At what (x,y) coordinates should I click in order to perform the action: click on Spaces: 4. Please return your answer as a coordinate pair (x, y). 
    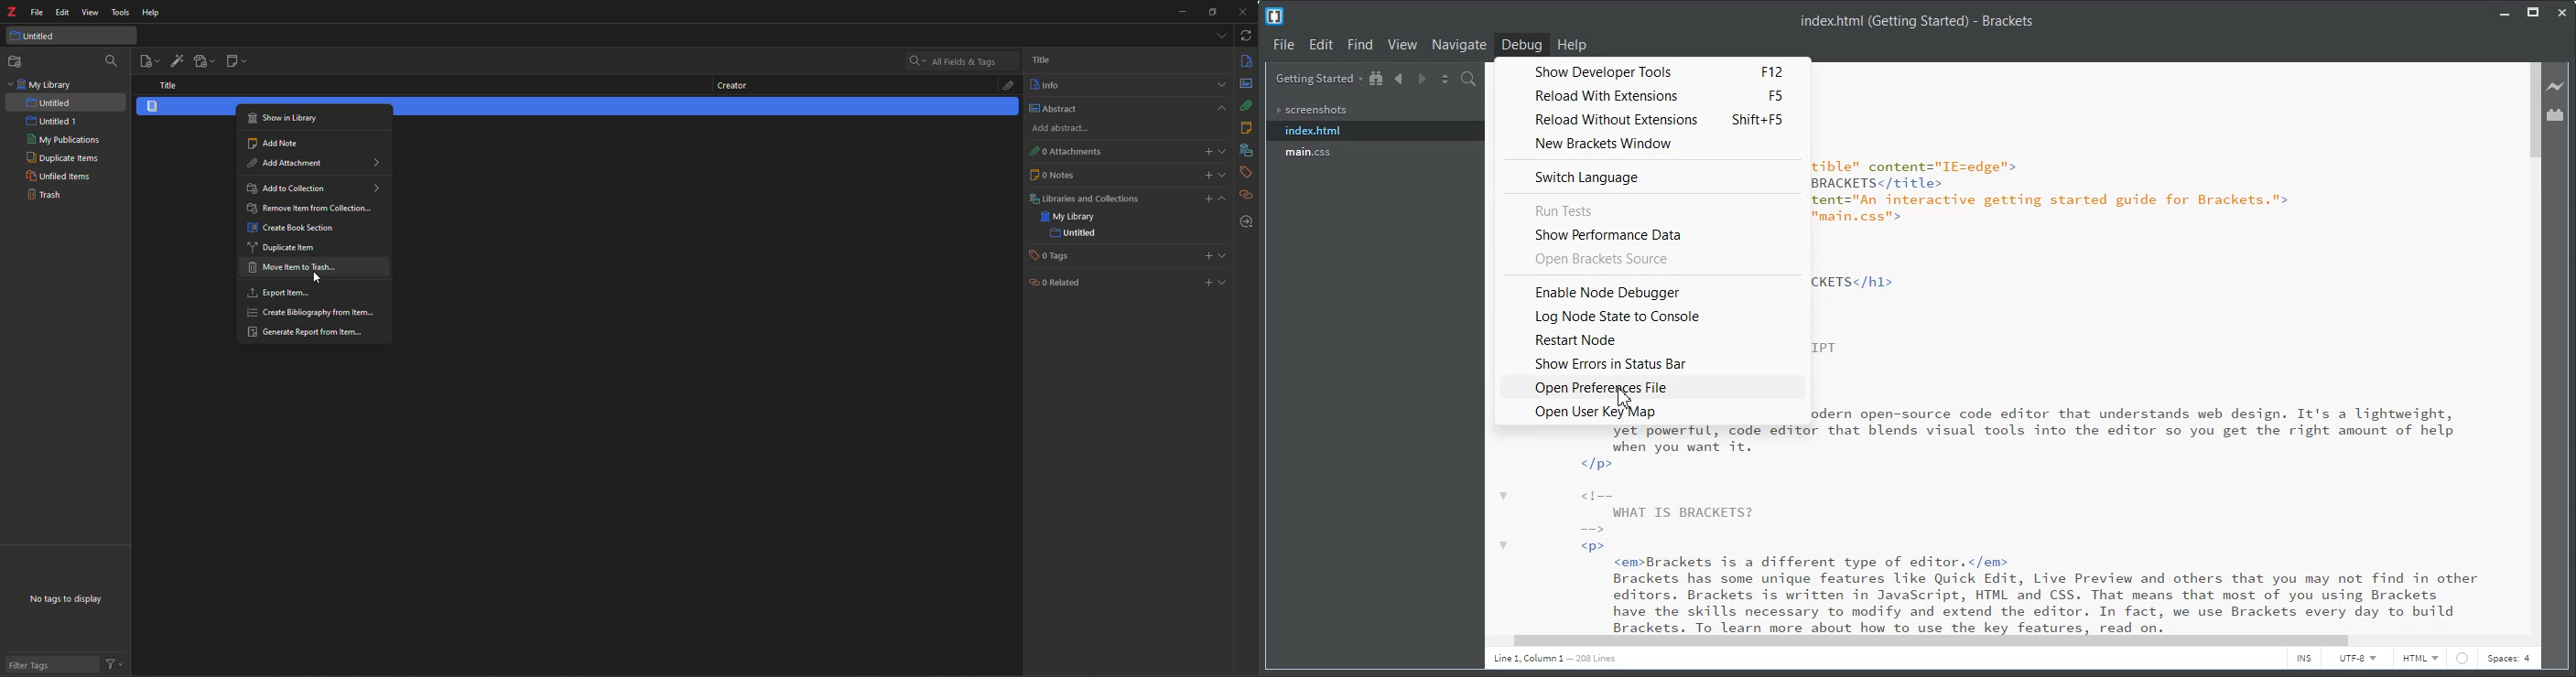
    Looking at the image, I should click on (2508, 660).